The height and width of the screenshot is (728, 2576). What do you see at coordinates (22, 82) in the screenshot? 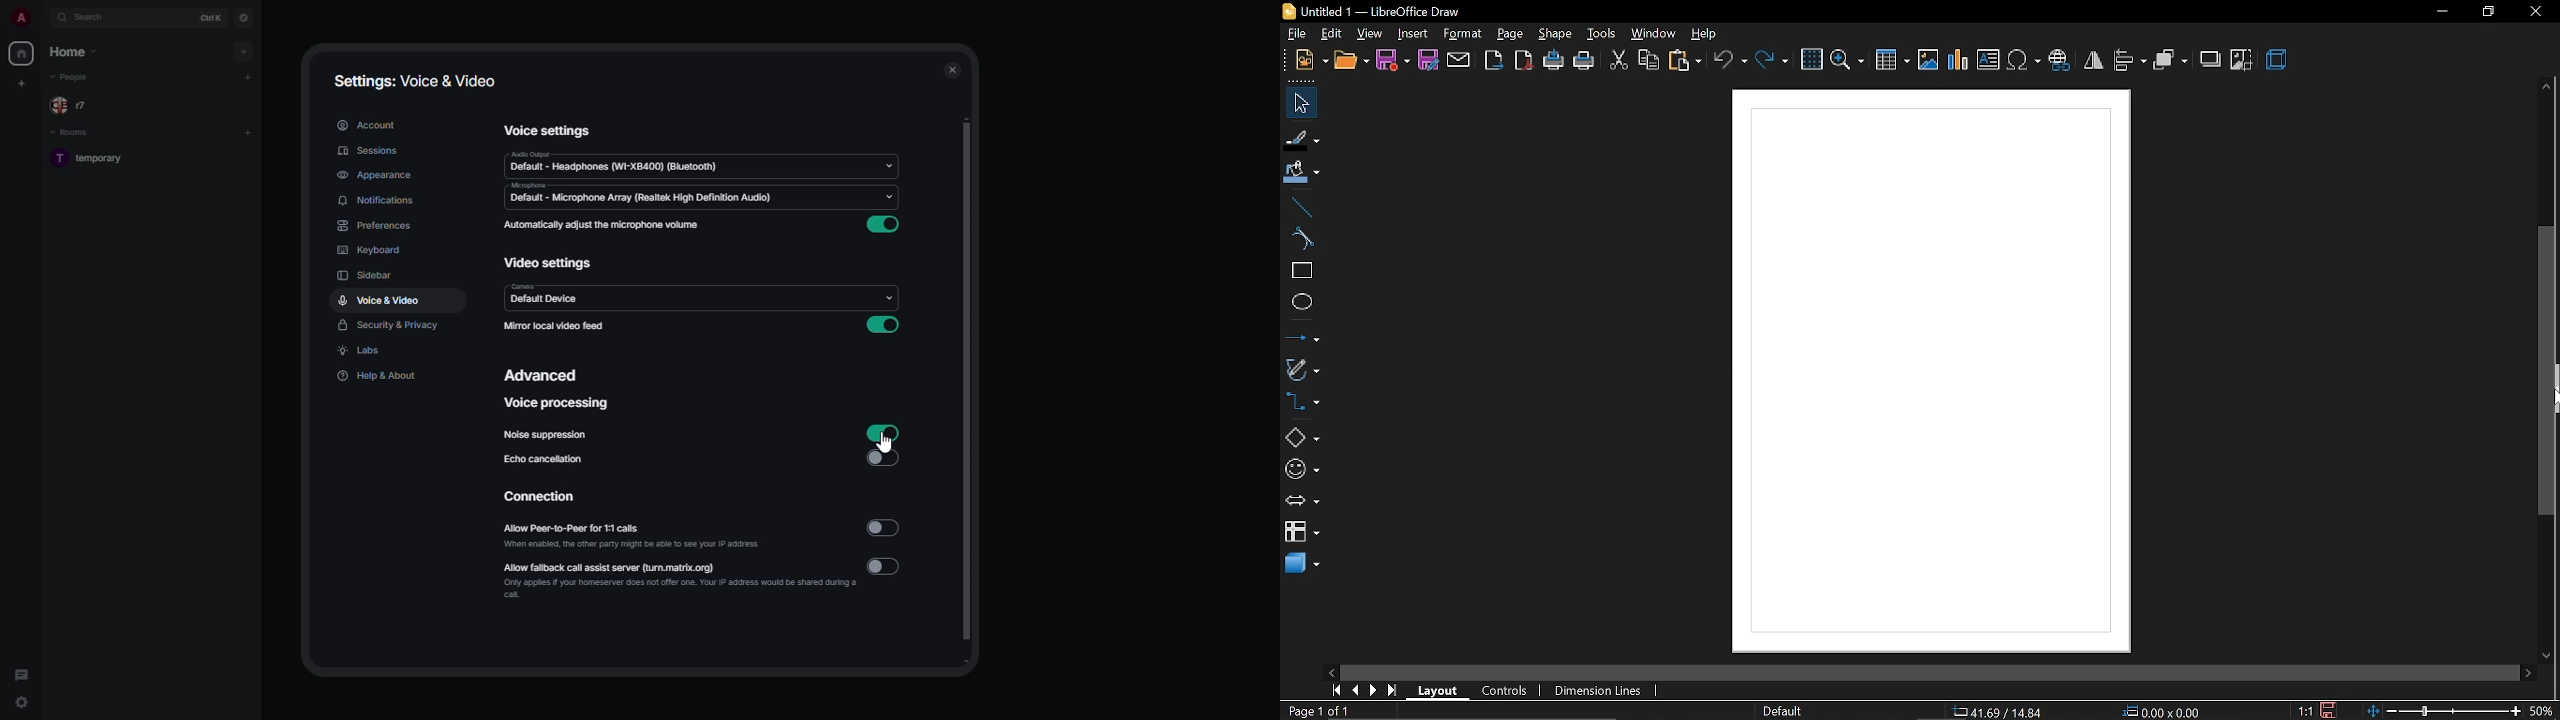
I see `create new space` at bounding box center [22, 82].